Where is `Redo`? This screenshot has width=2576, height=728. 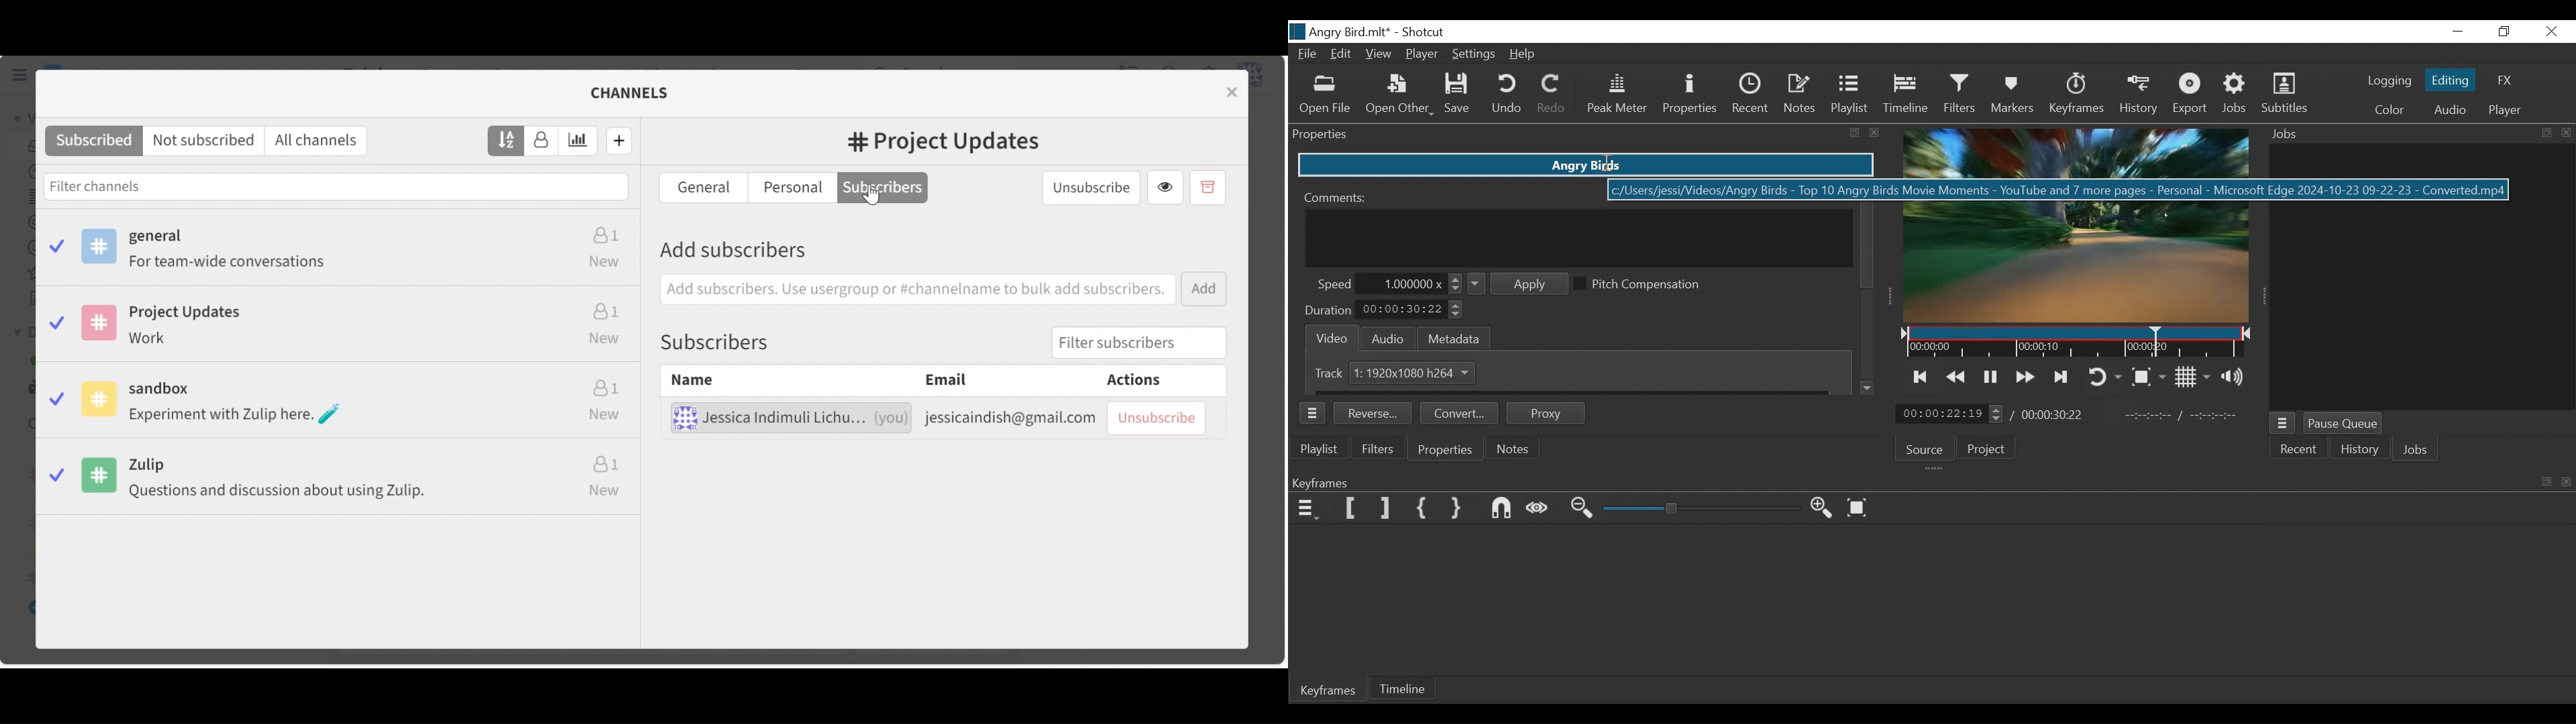 Redo is located at coordinates (1552, 95).